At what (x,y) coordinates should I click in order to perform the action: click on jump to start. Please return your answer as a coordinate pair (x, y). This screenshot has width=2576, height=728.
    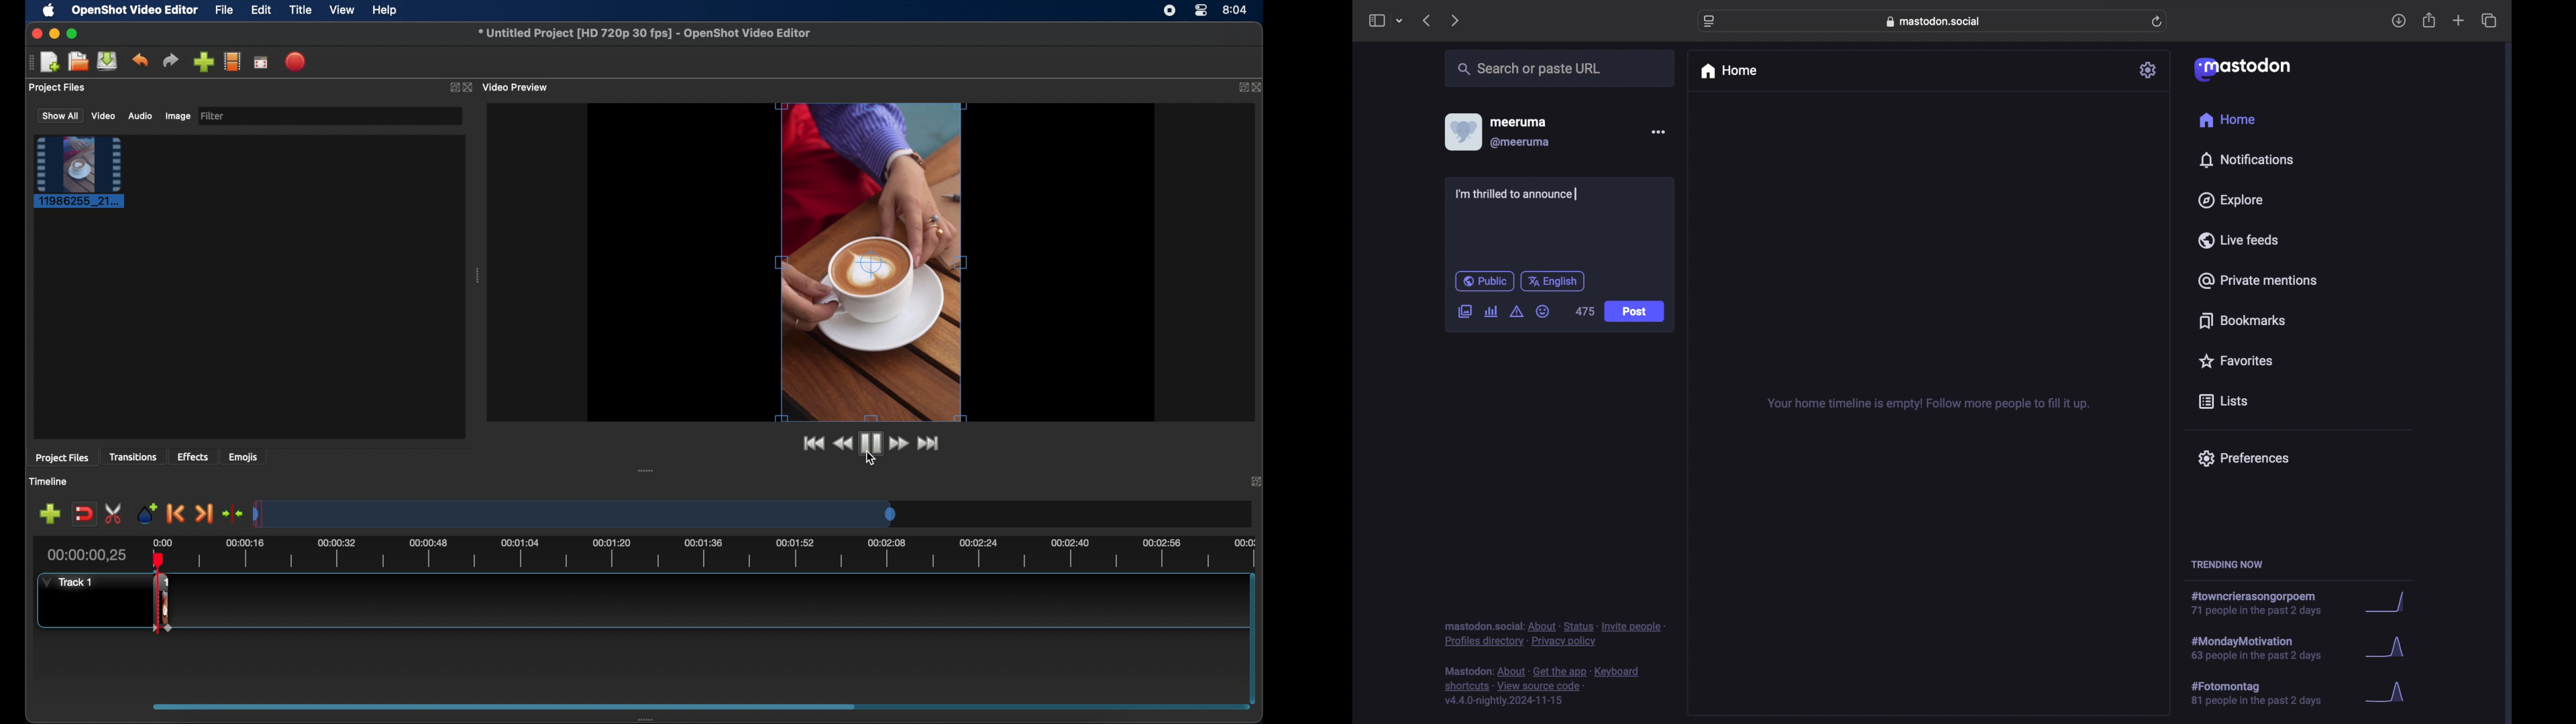
    Looking at the image, I should click on (813, 443).